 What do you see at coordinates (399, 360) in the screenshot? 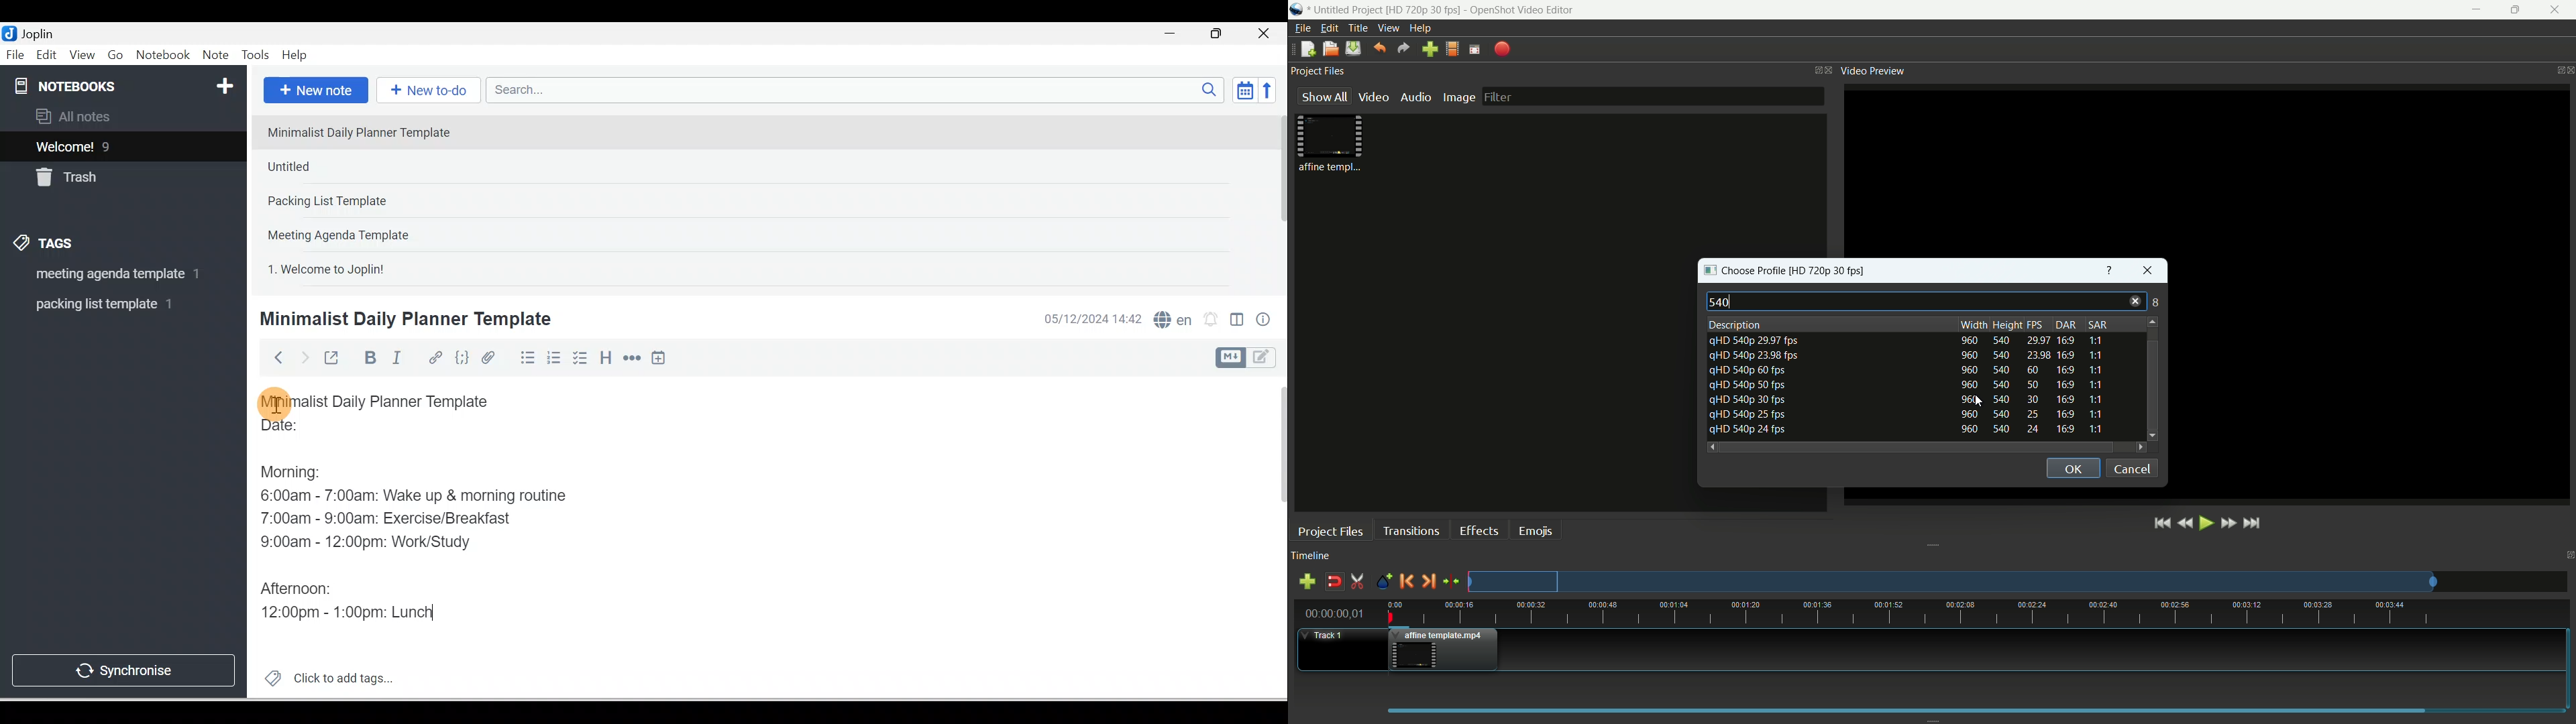
I see `Italic` at bounding box center [399, 360].